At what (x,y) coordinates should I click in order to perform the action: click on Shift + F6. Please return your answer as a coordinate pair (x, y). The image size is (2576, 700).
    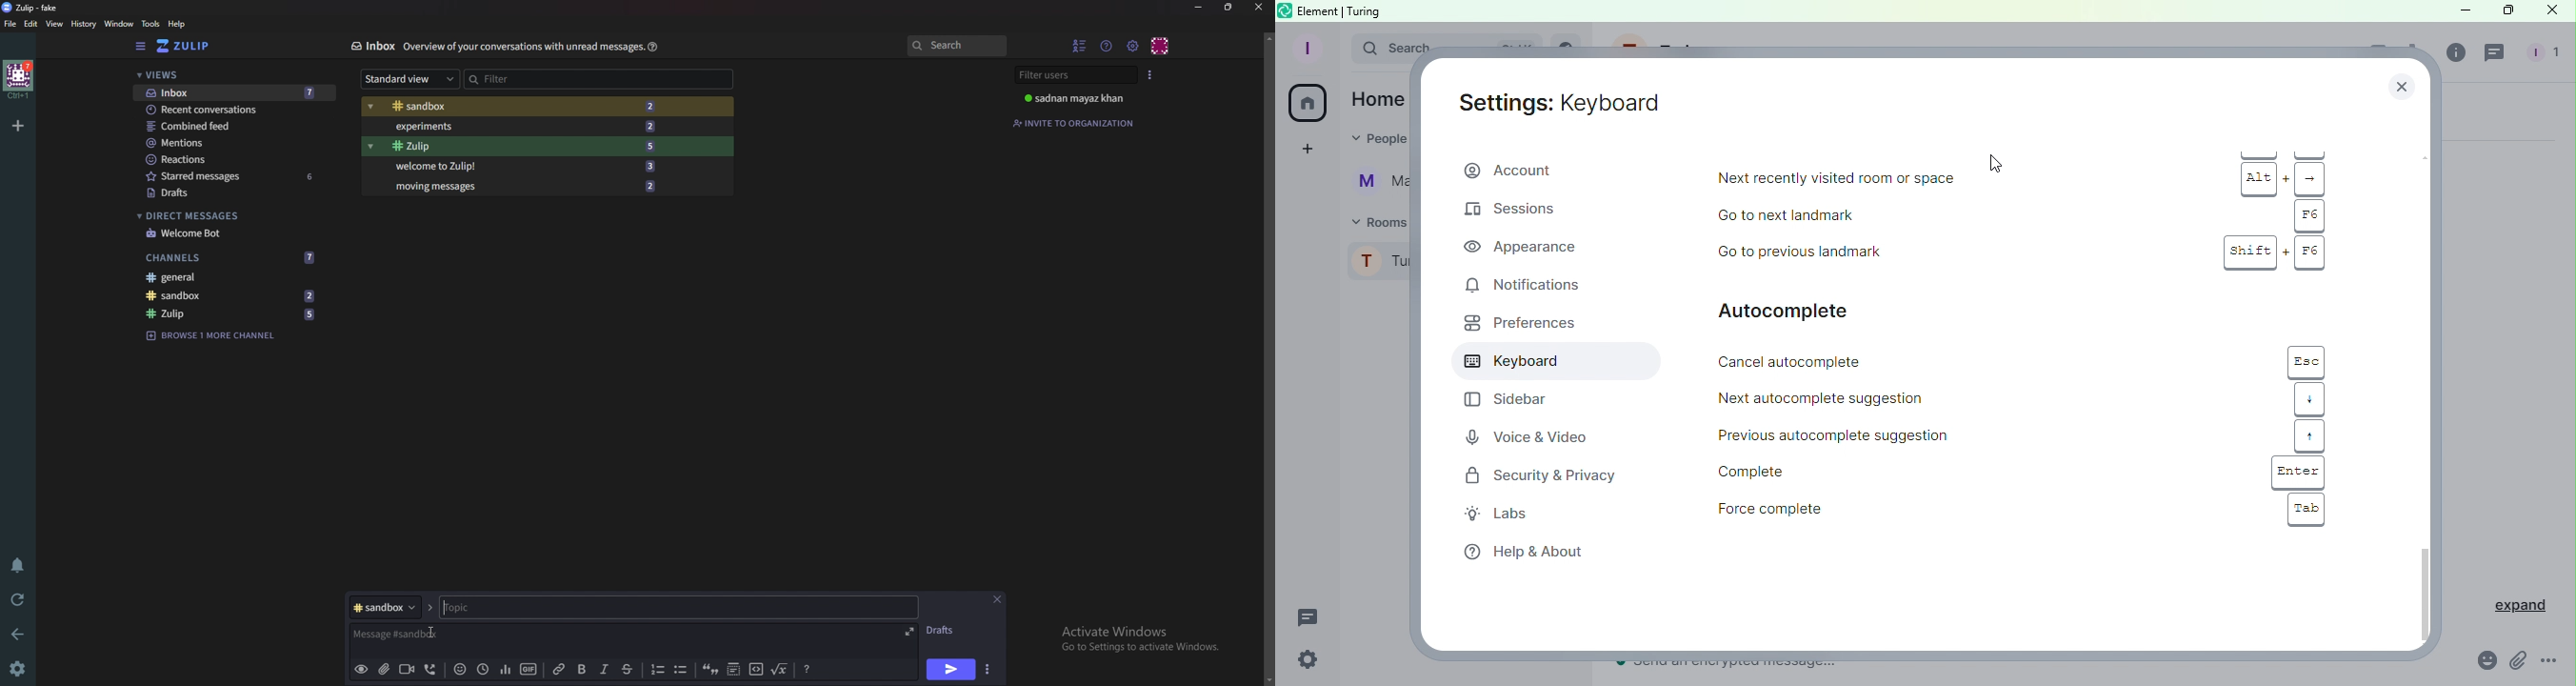
    Looking at the image, I should click on (2271, 253).